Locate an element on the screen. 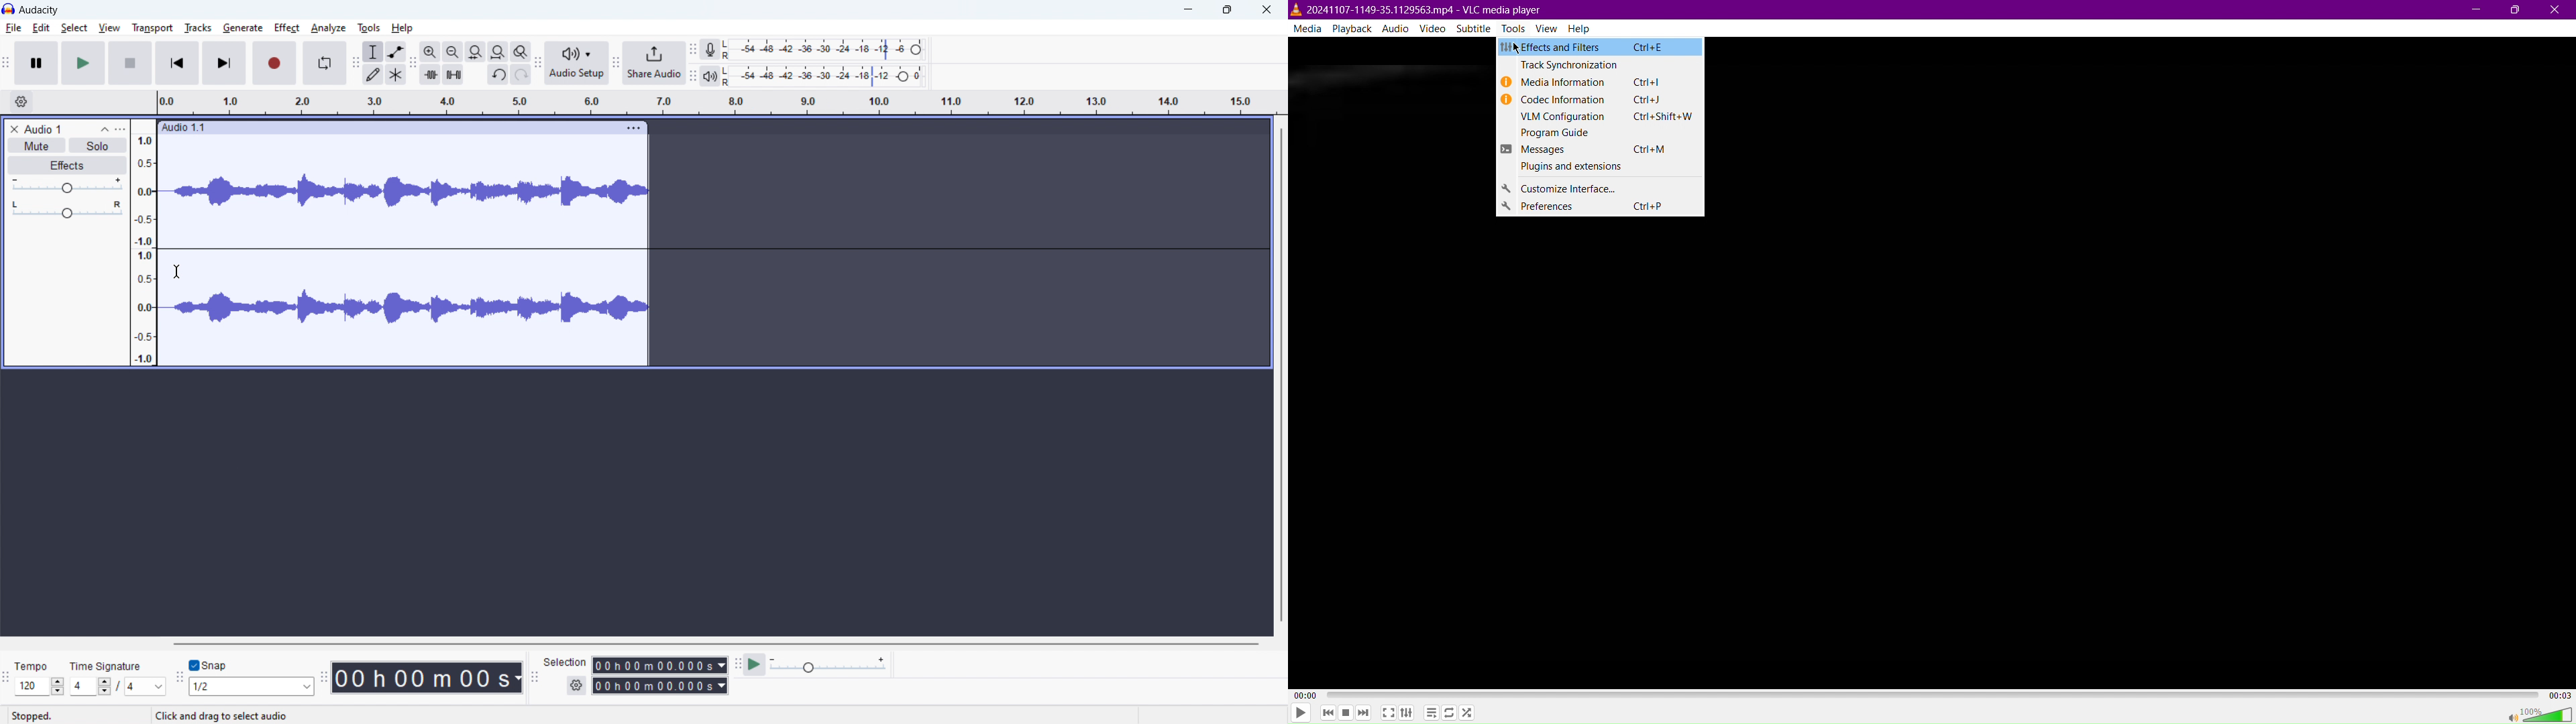  toggle zoom is located at coordinates (520, 51).